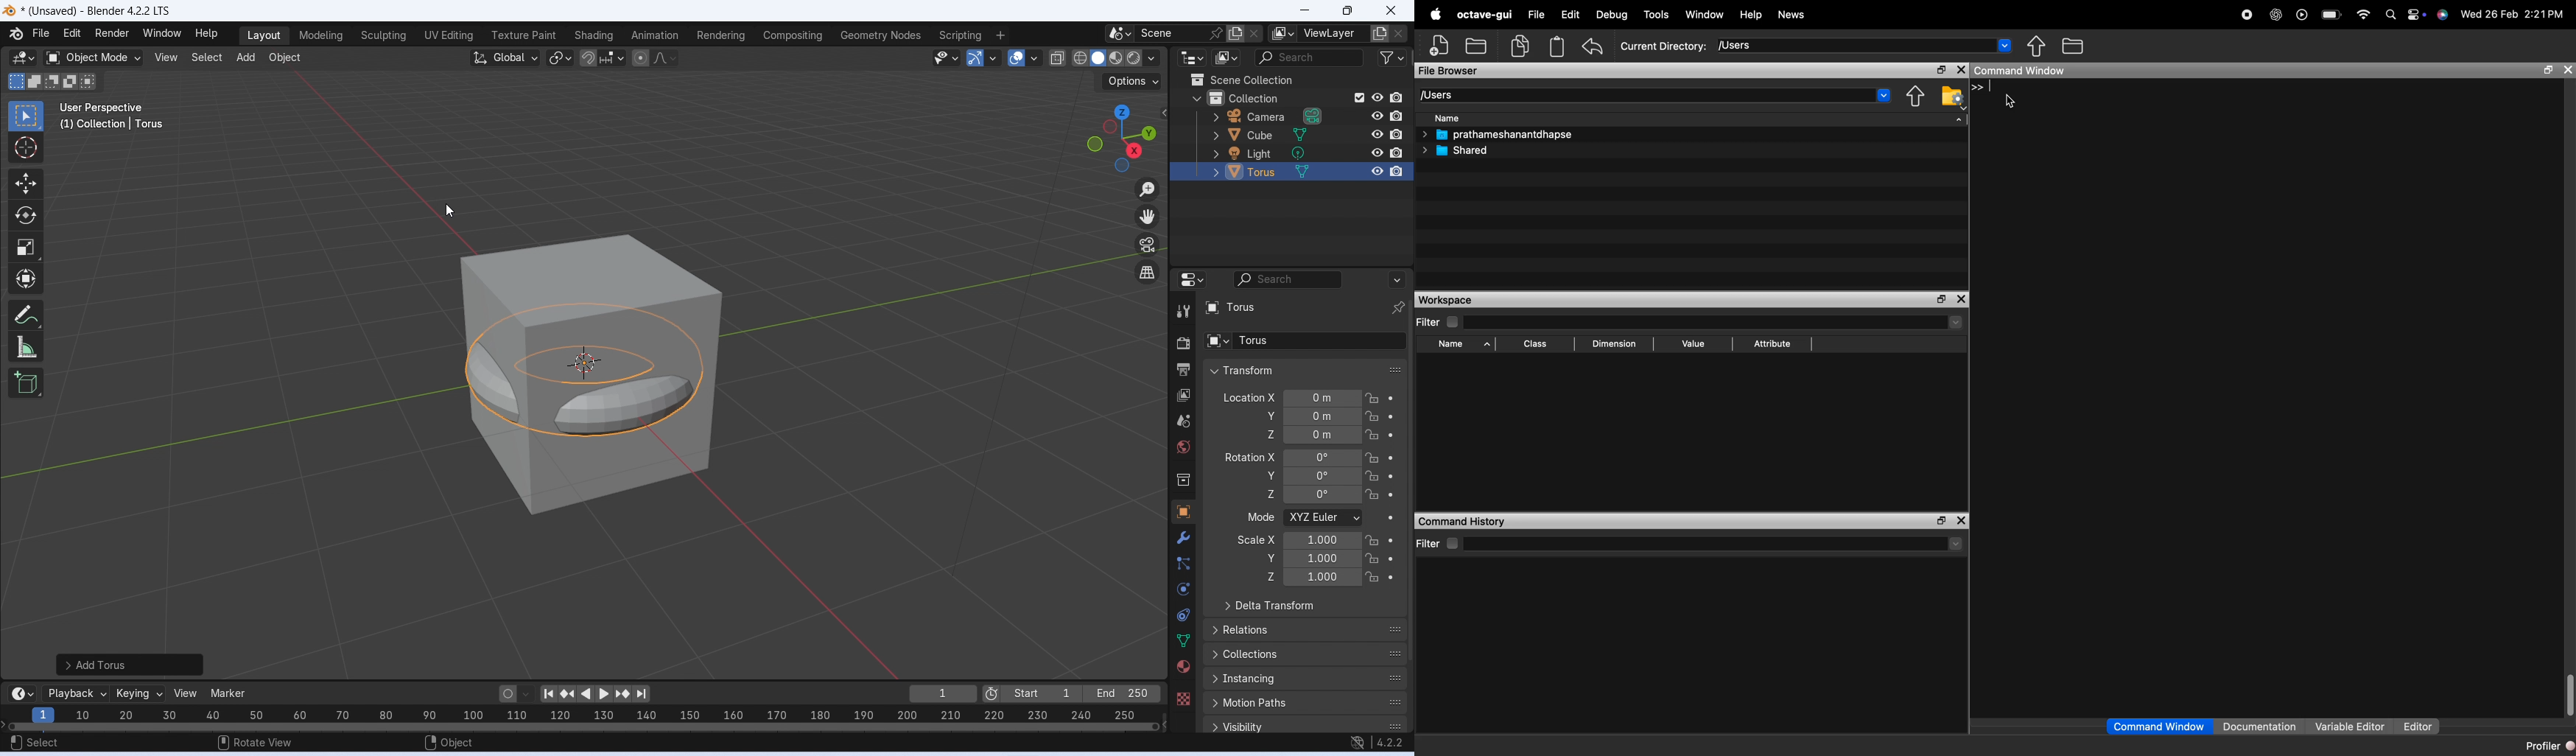 This screenshot has height=756, width=2576. I want to click on Object, so click(285, 57).